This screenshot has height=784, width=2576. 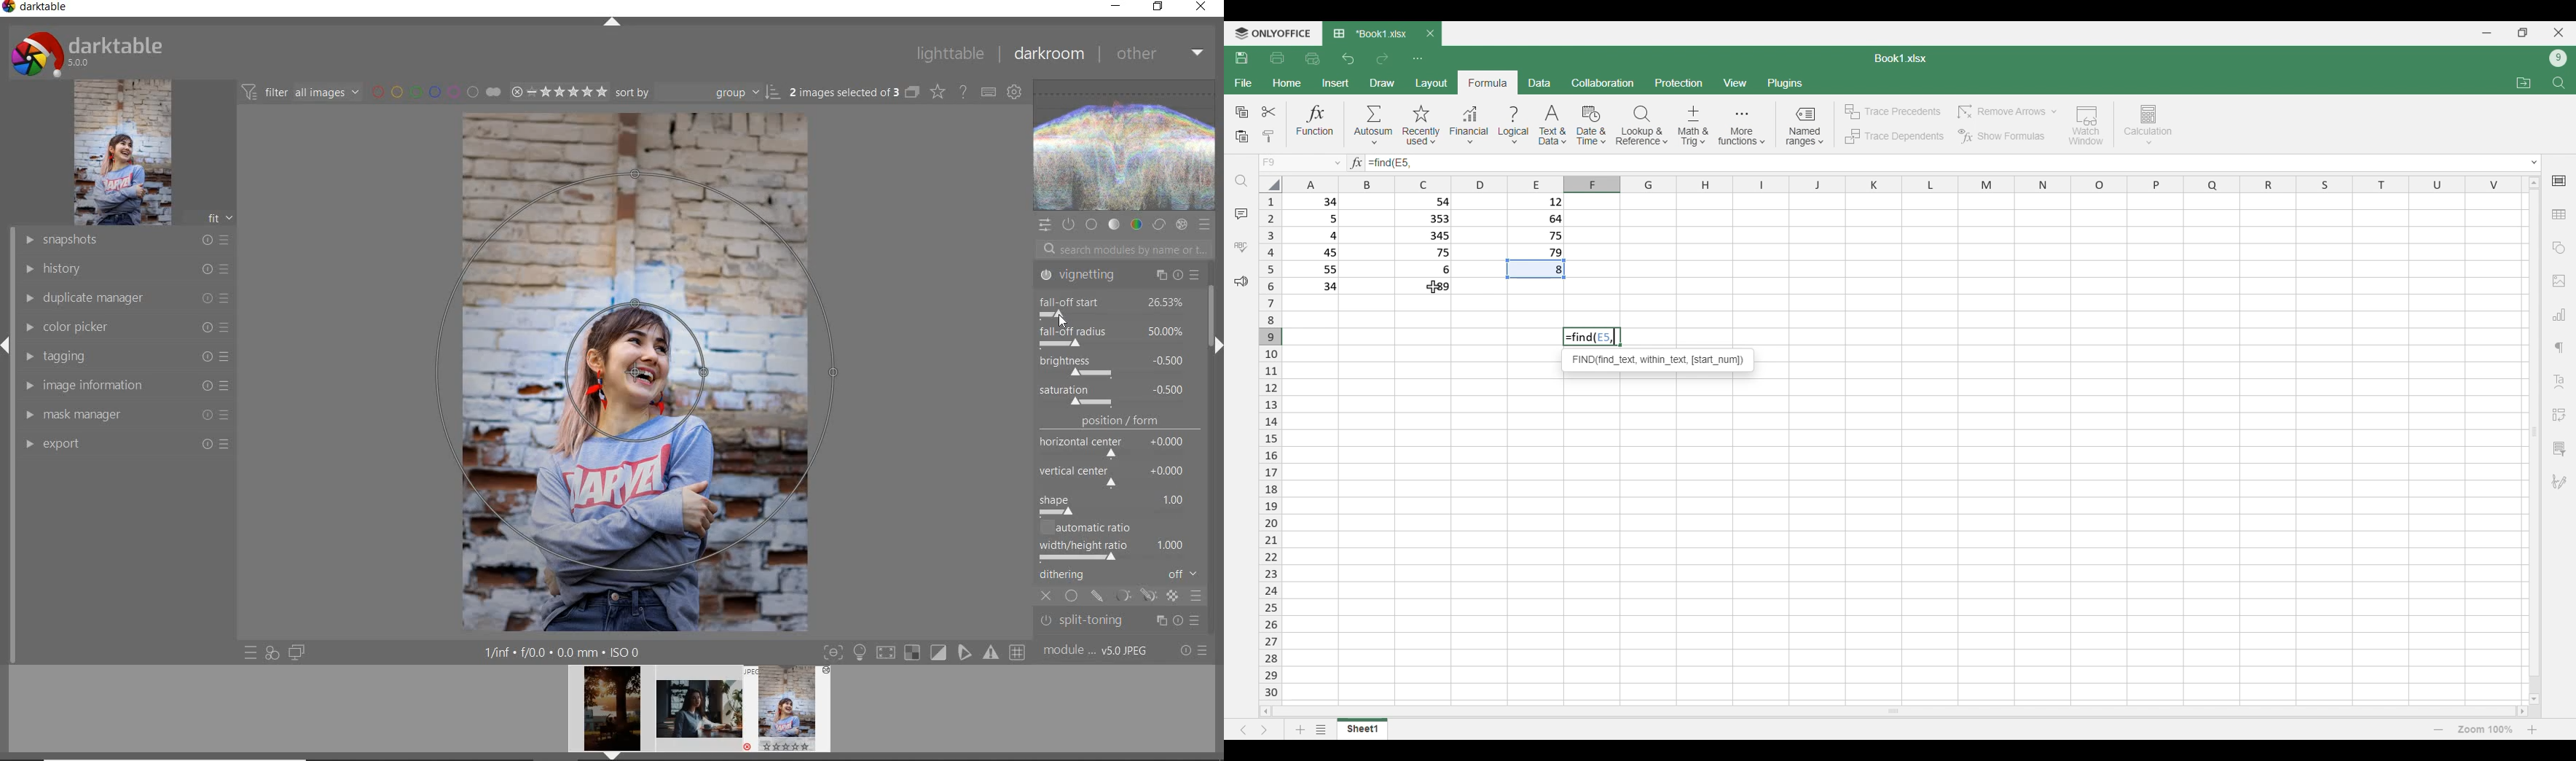 What do you see at coordinates (924, 651) in the screenshot?
I see `toggle modes` at bounding box center [924, 651].